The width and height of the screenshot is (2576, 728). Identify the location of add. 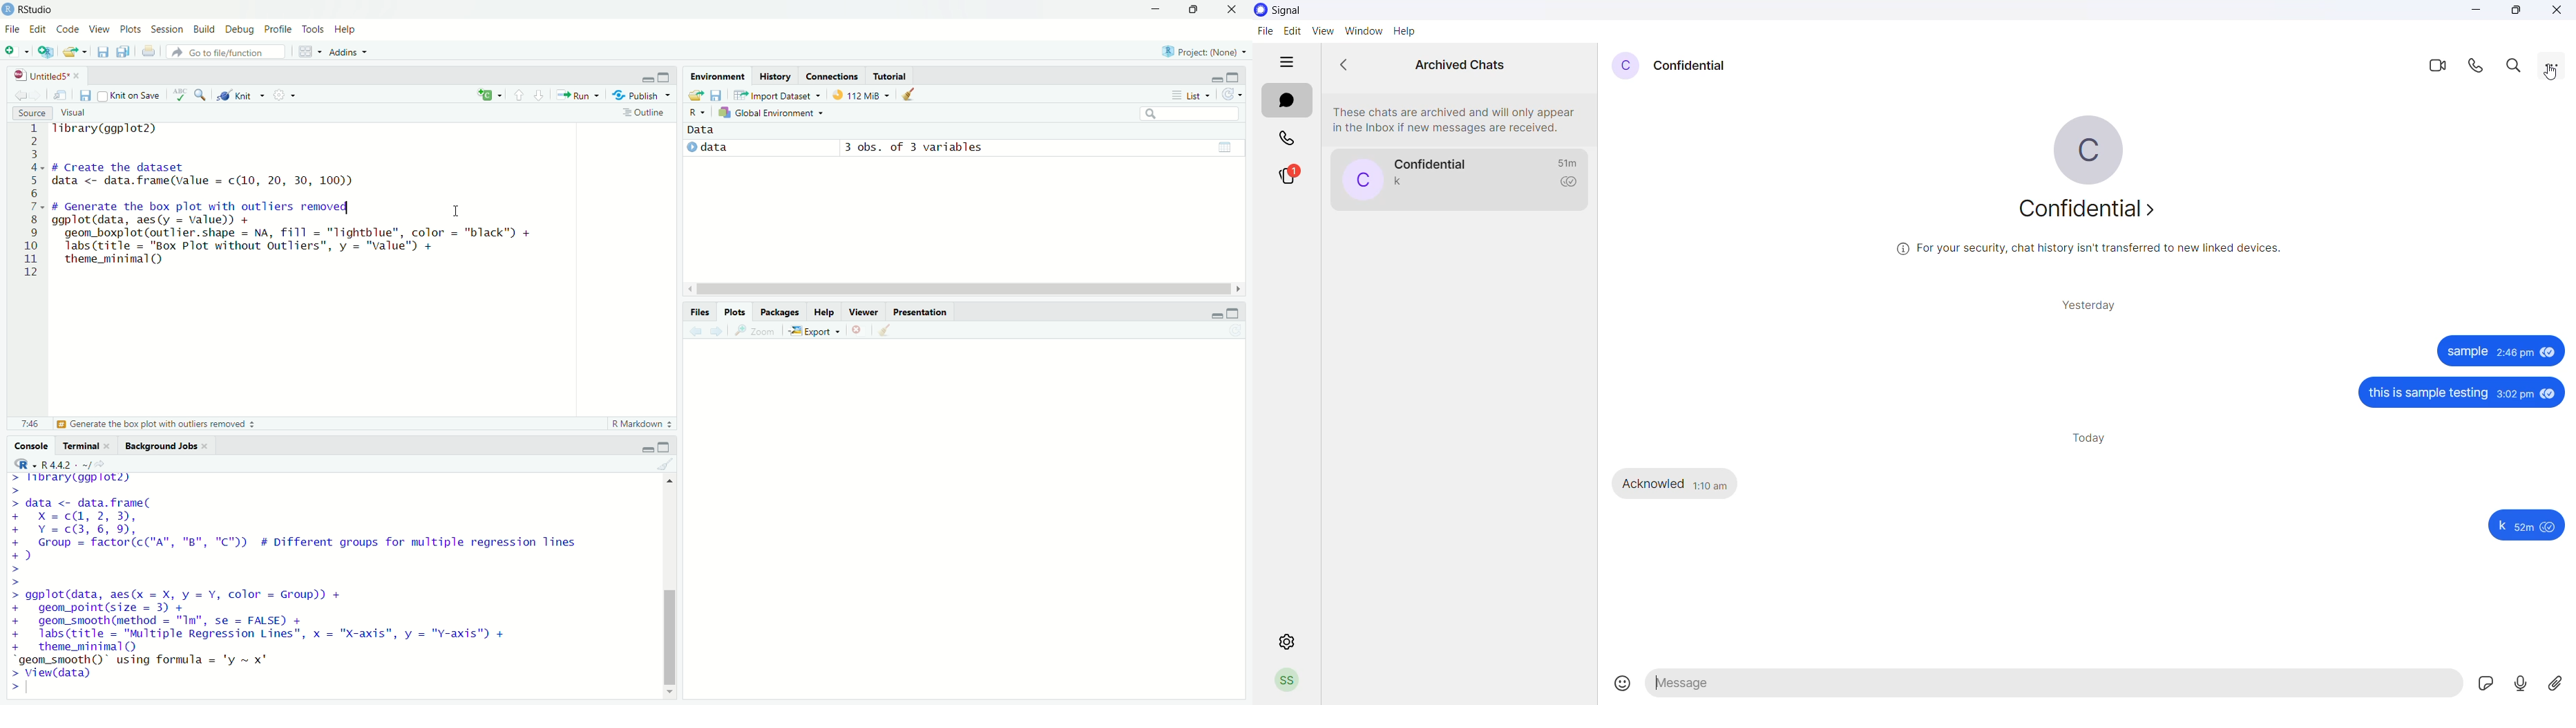
(480, 96).